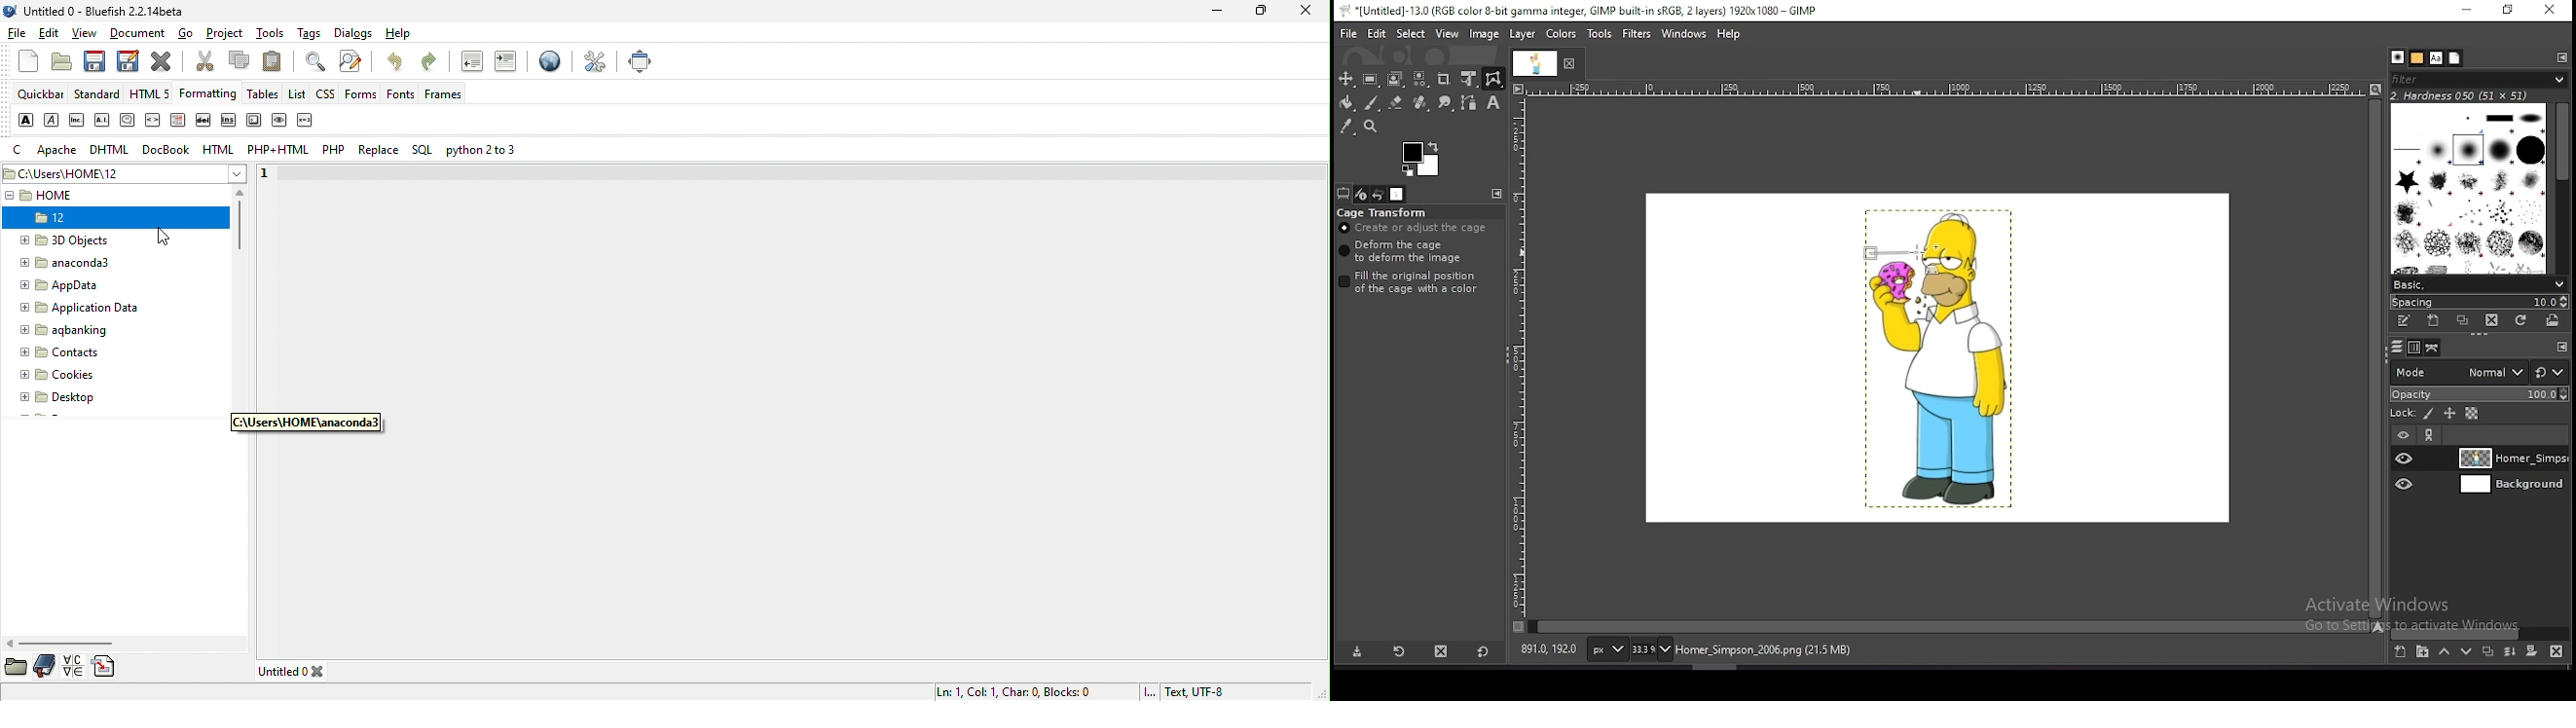 The width and height of the screenshot is (2576, 728). What do you see at coordinates (2562, 347) in the screenshot?
I see `configure this tab` at bounding box center [2562, 347].